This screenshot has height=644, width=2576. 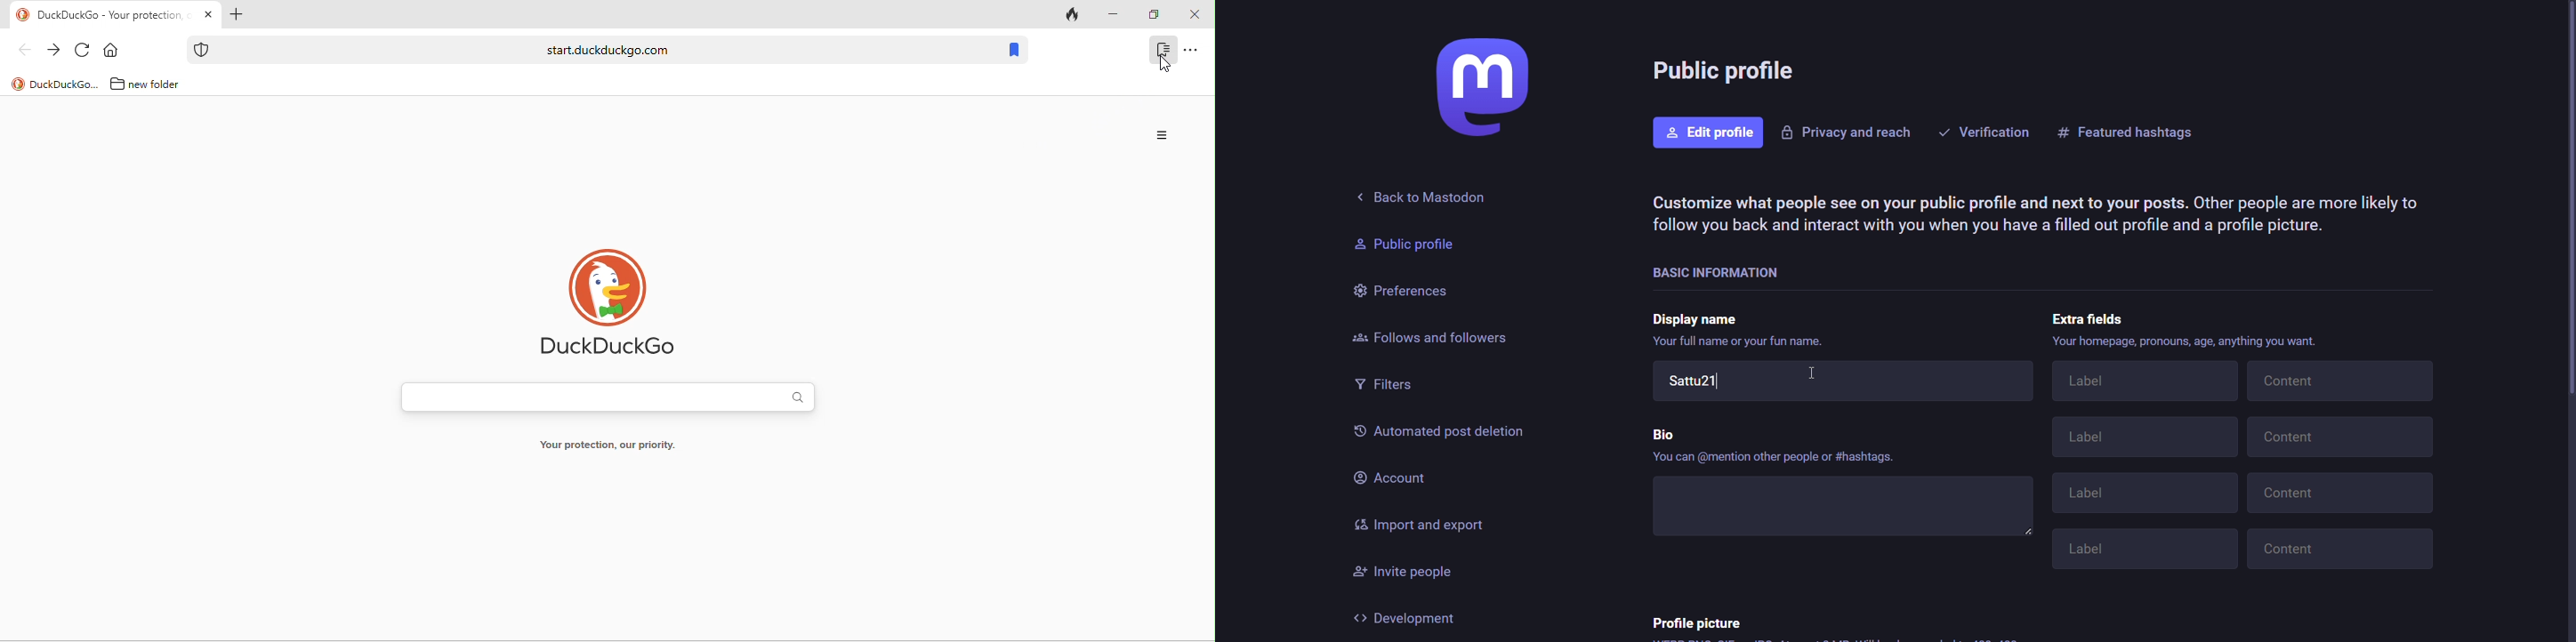 I want to click on icon, so click(x=18, y=84).